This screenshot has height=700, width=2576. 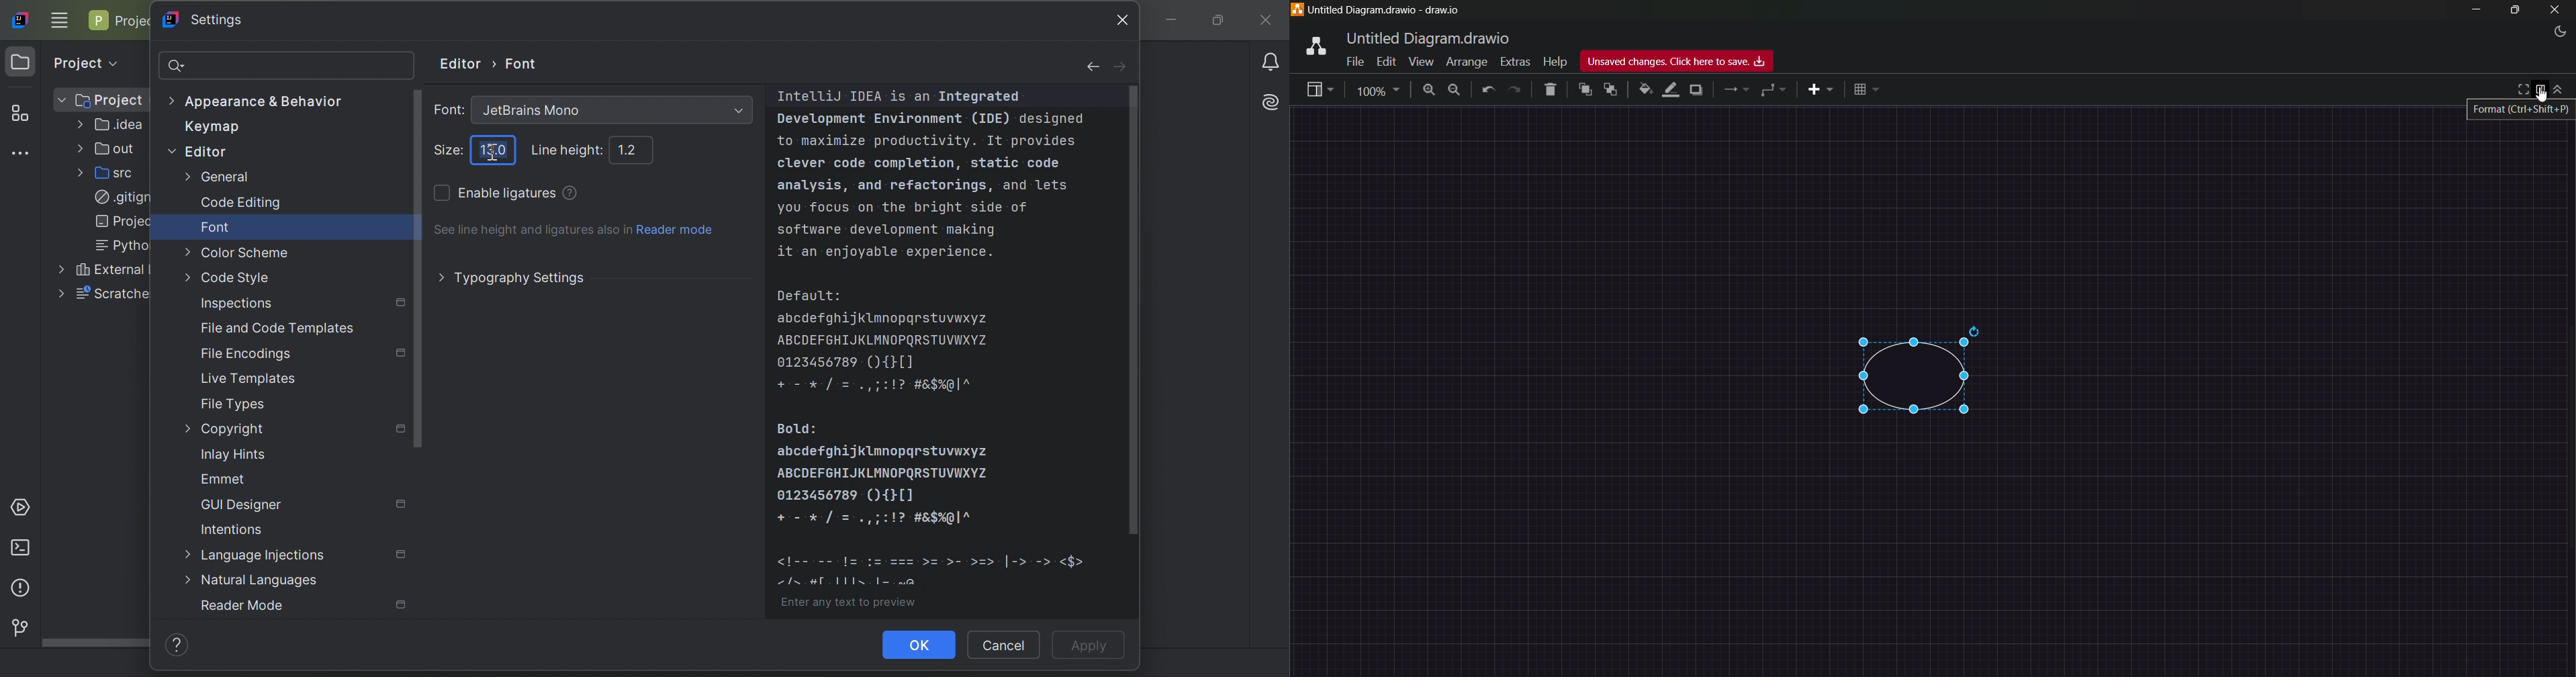 What do you see at coordinates (884, 319) in the screenshot?
I see `abcdefghijklmnopqrstuvwxyz` at bounding box center [884, 319].